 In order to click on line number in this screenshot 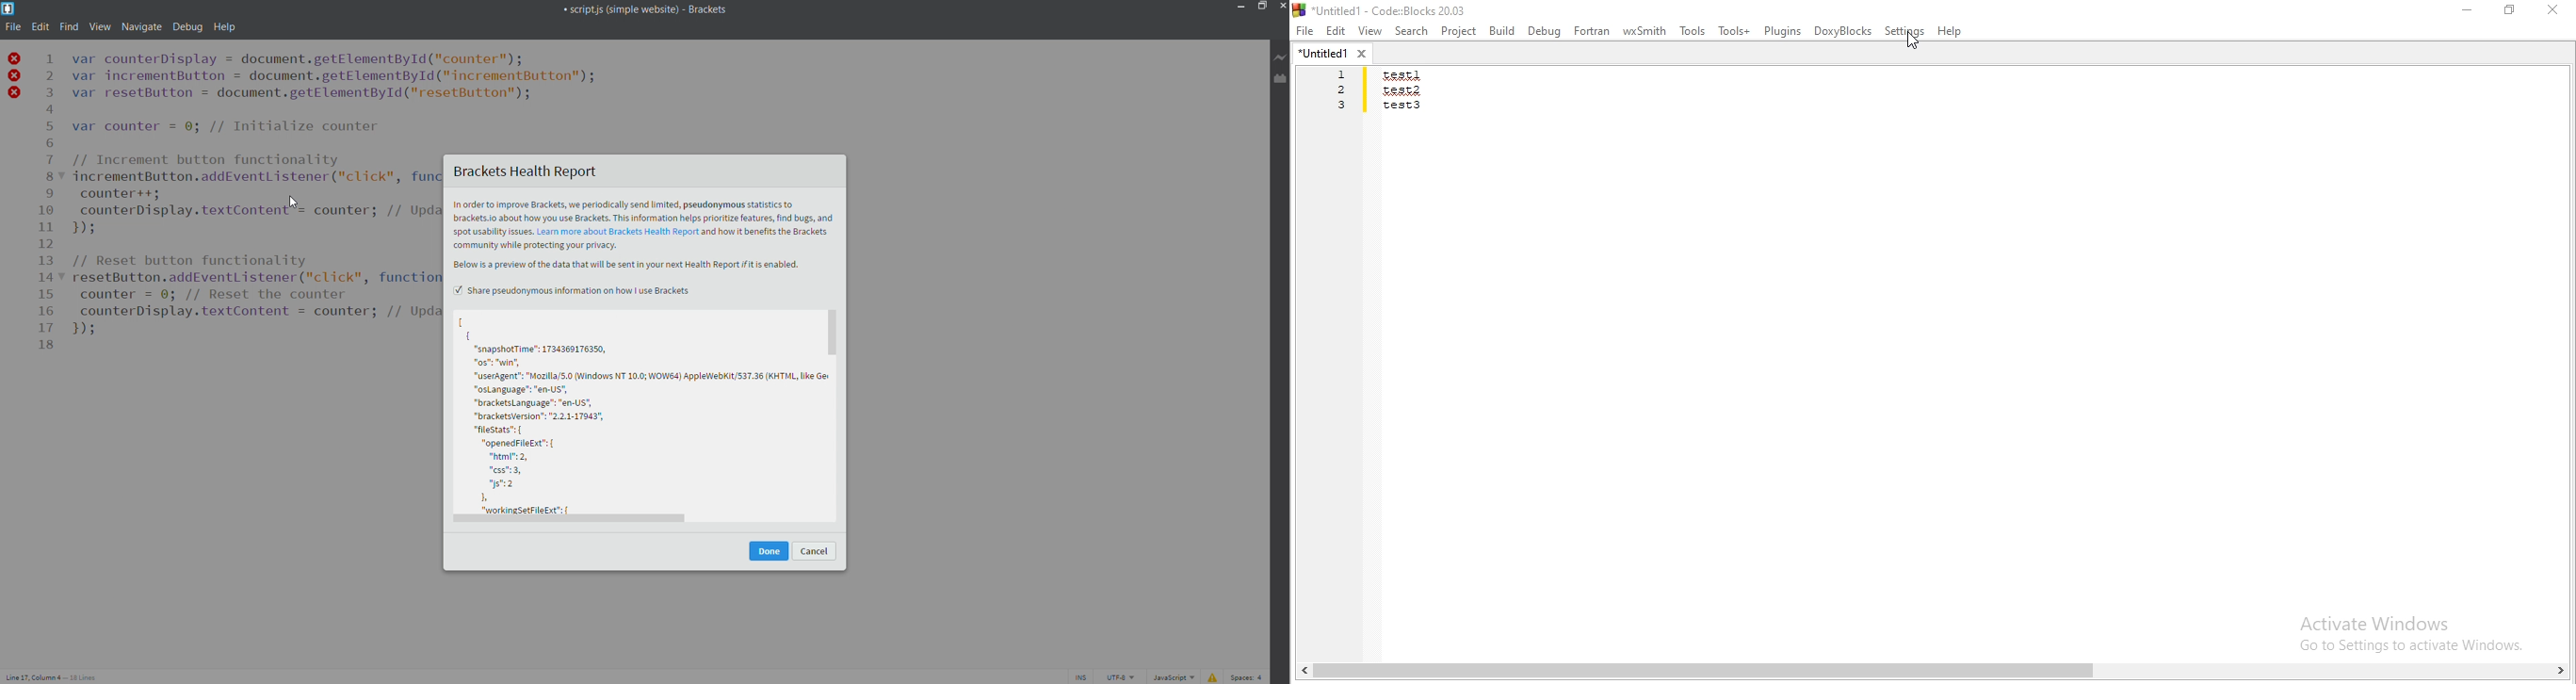, I will do `click(52, 200)`.